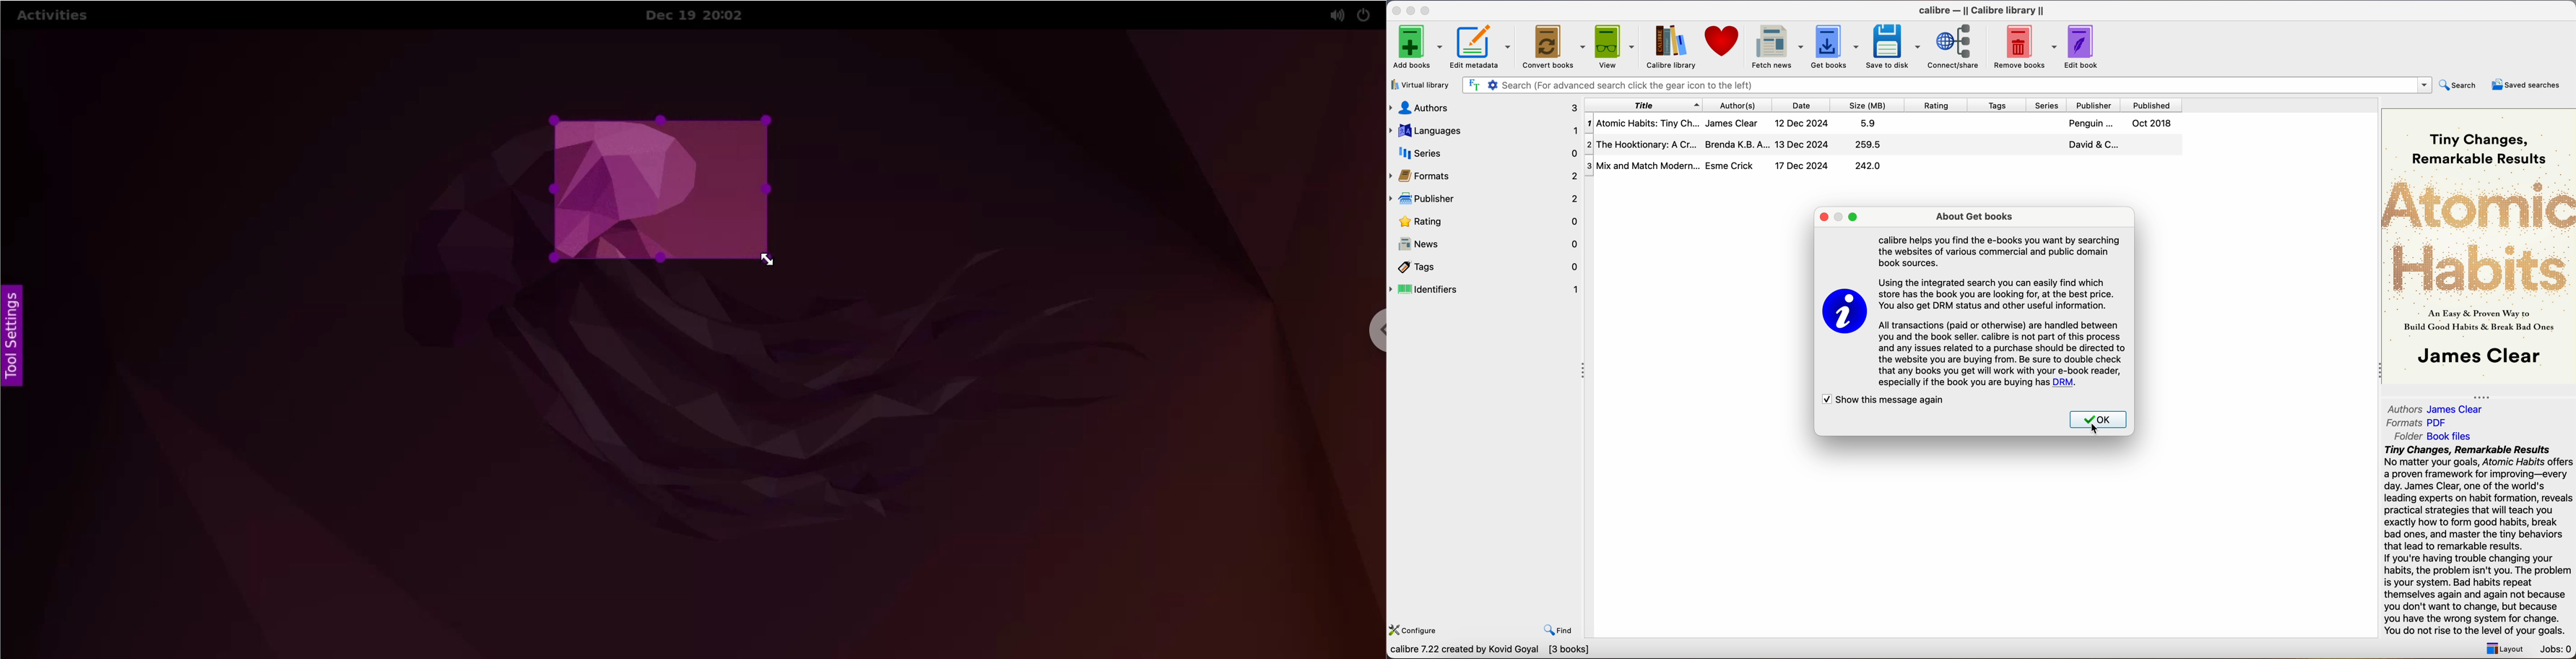 The width and height of the screenshot is (2576, 672). What do you see at coordinates (2089, 123) in the screenshot?
I see `Penguin...` at bounding box center [2089, 123].